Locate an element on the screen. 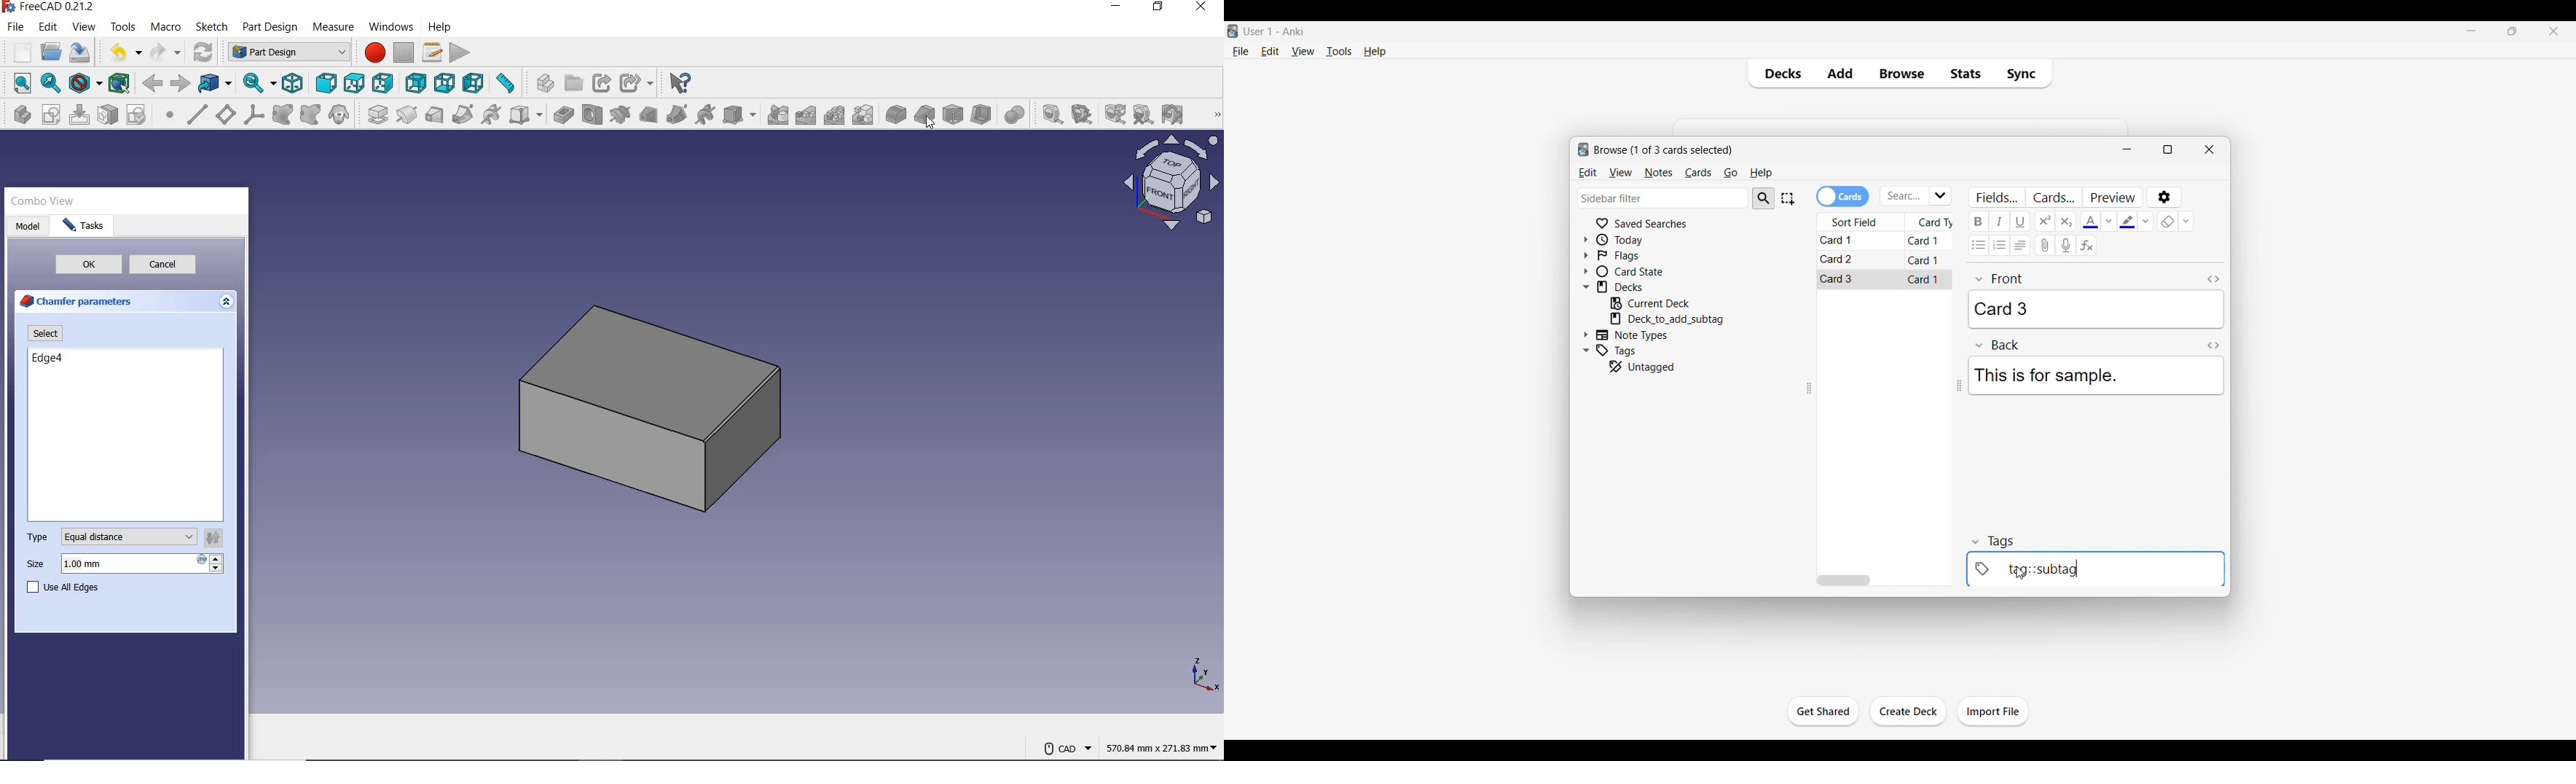 The width and height of the screenshot is (2576, 784). Click to go to Today is located at coordinates (1641, 240).